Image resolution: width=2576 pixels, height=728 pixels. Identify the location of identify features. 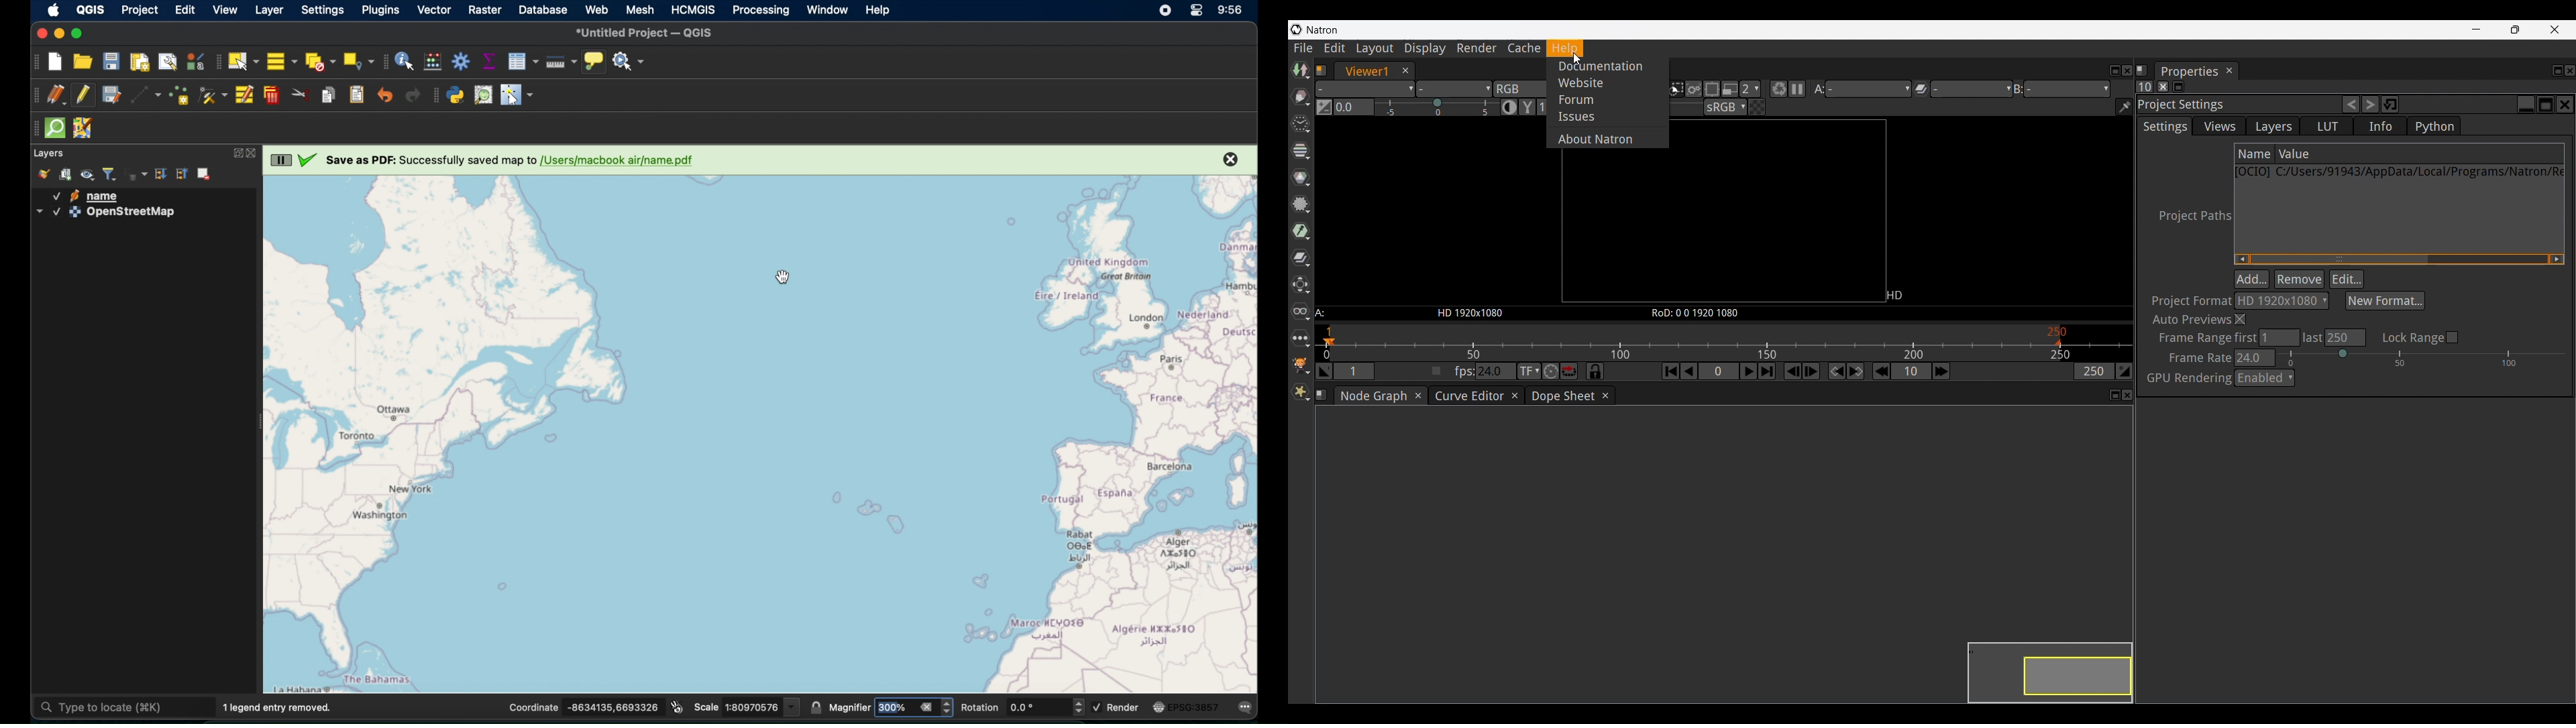
(406, 62).